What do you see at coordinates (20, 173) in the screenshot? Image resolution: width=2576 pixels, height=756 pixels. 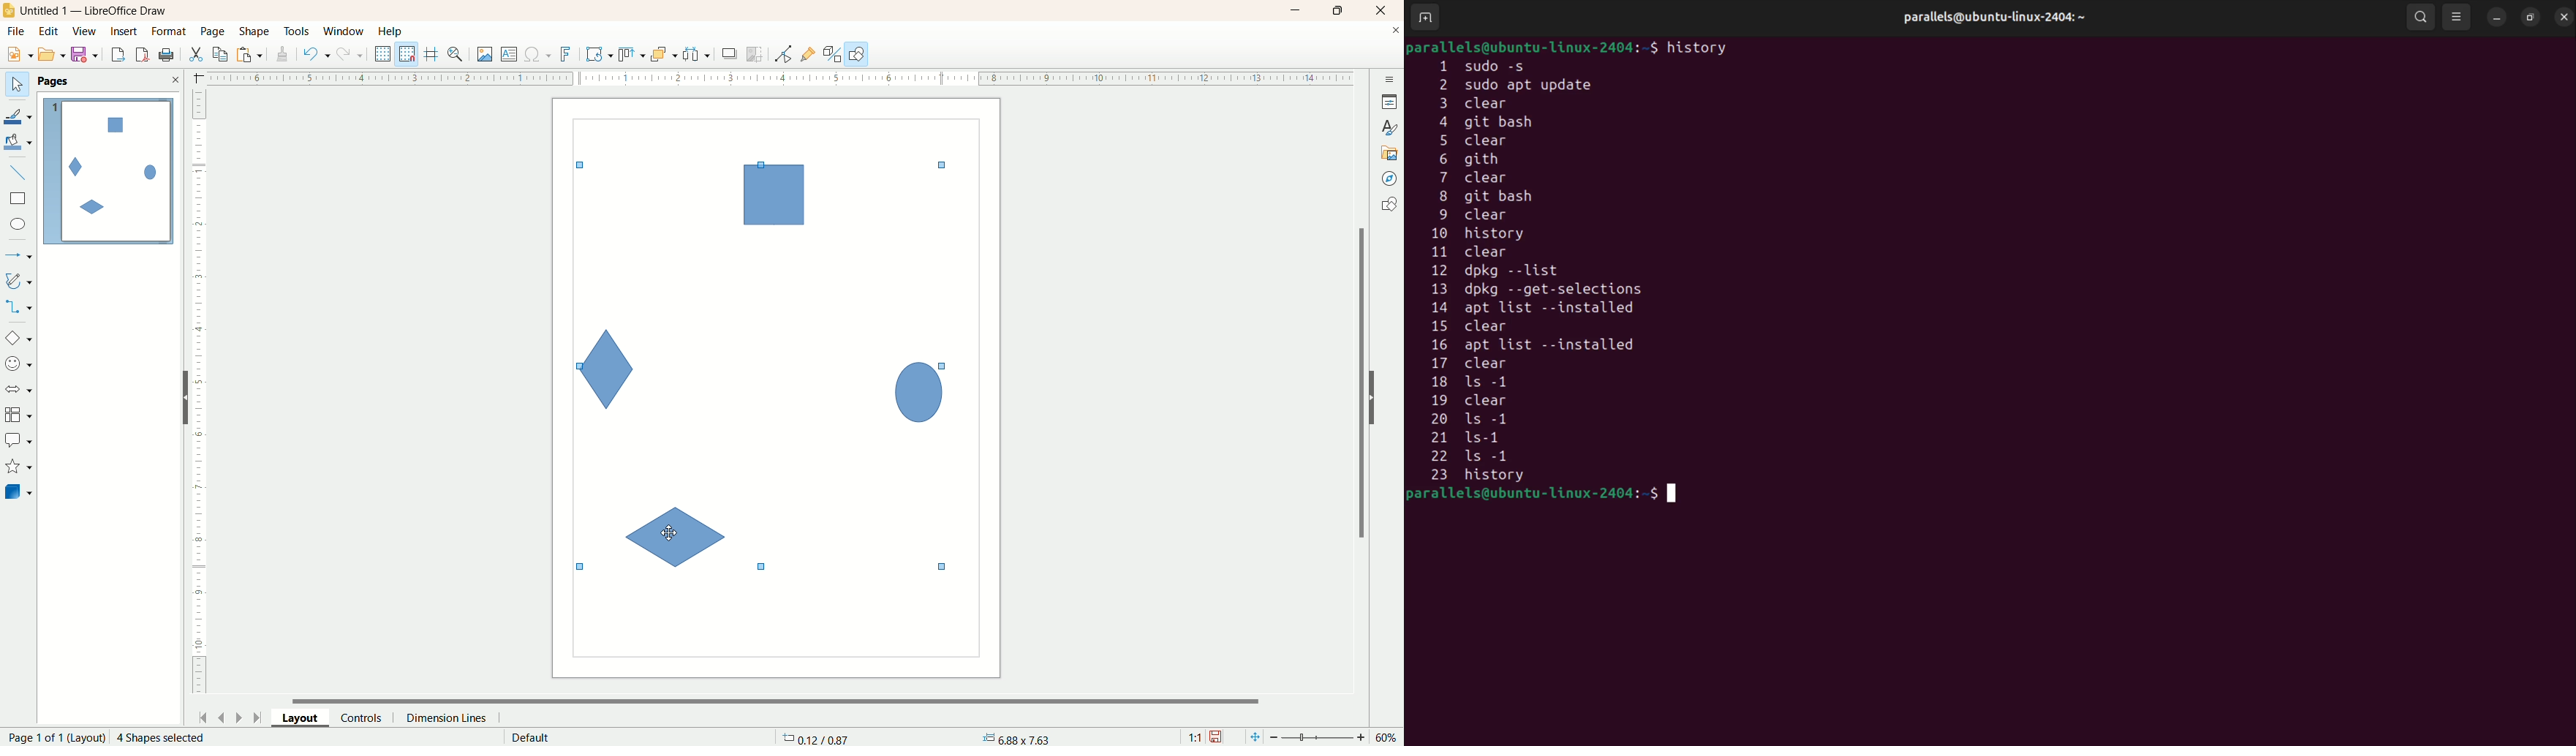 I see `insert line` at bounding box center [20, 173].